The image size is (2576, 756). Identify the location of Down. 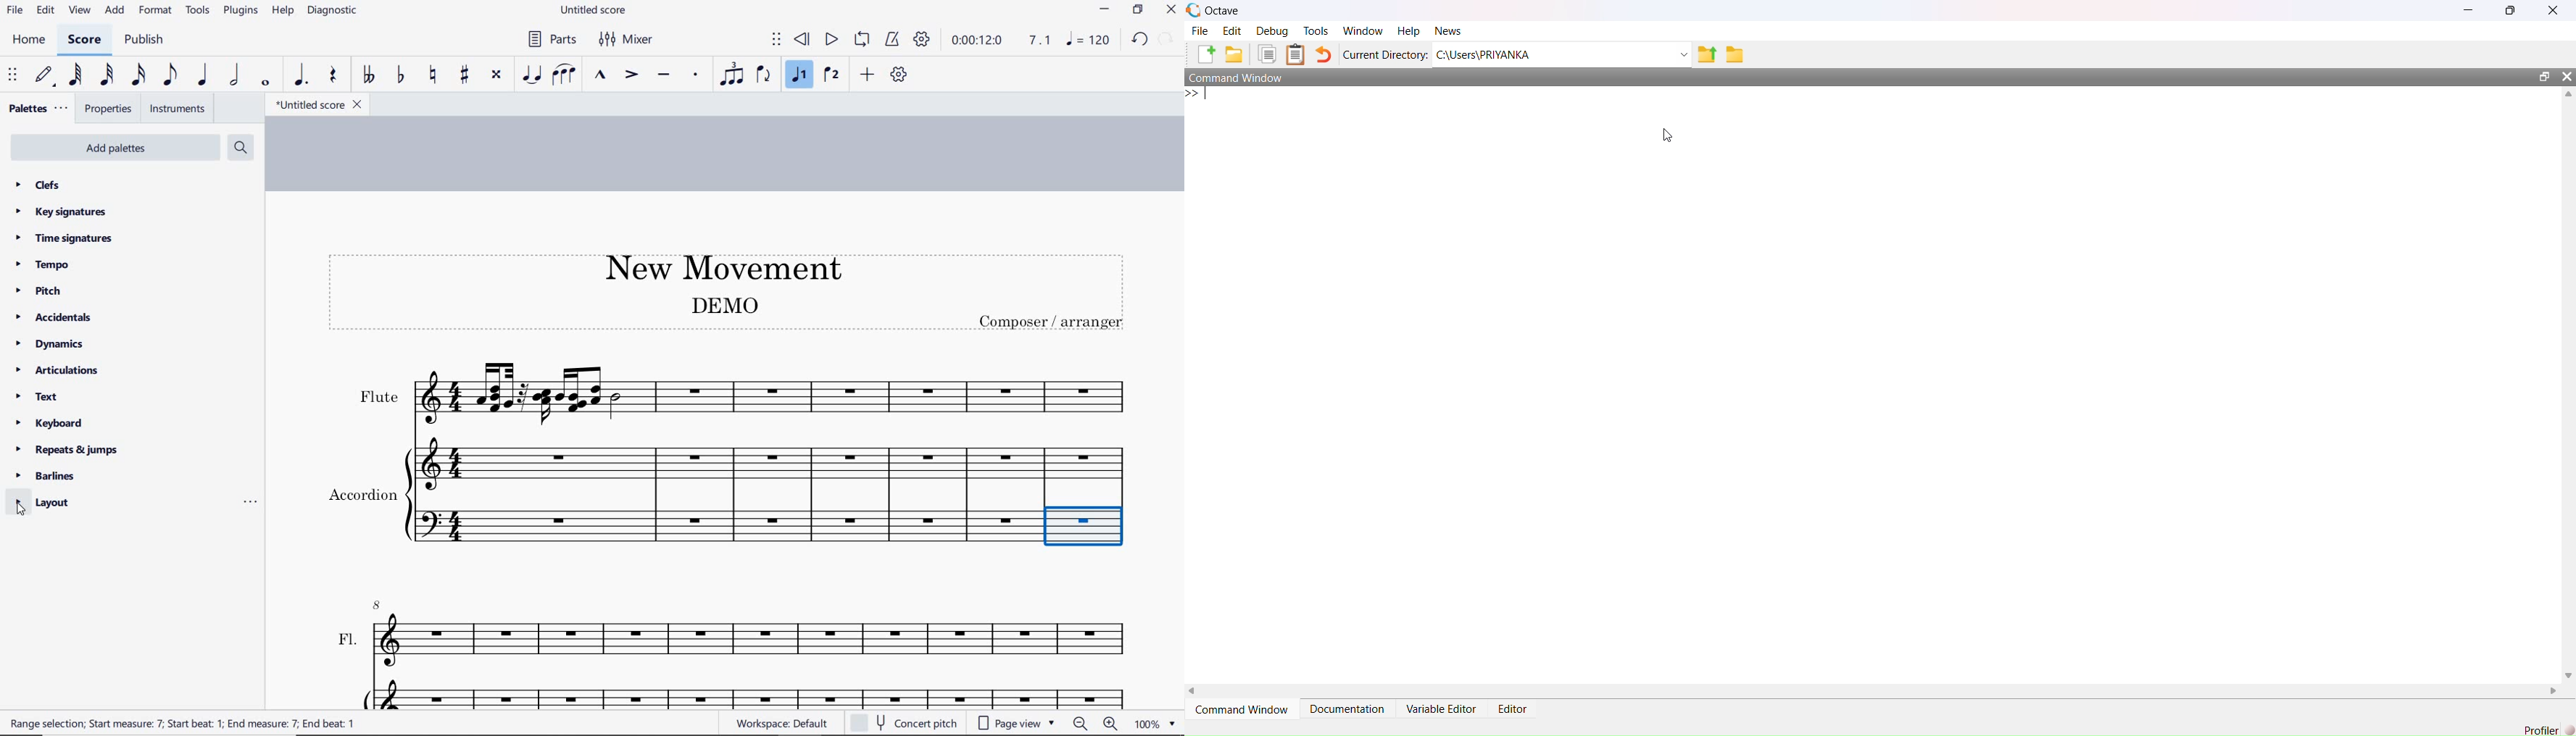
(2567, 675).